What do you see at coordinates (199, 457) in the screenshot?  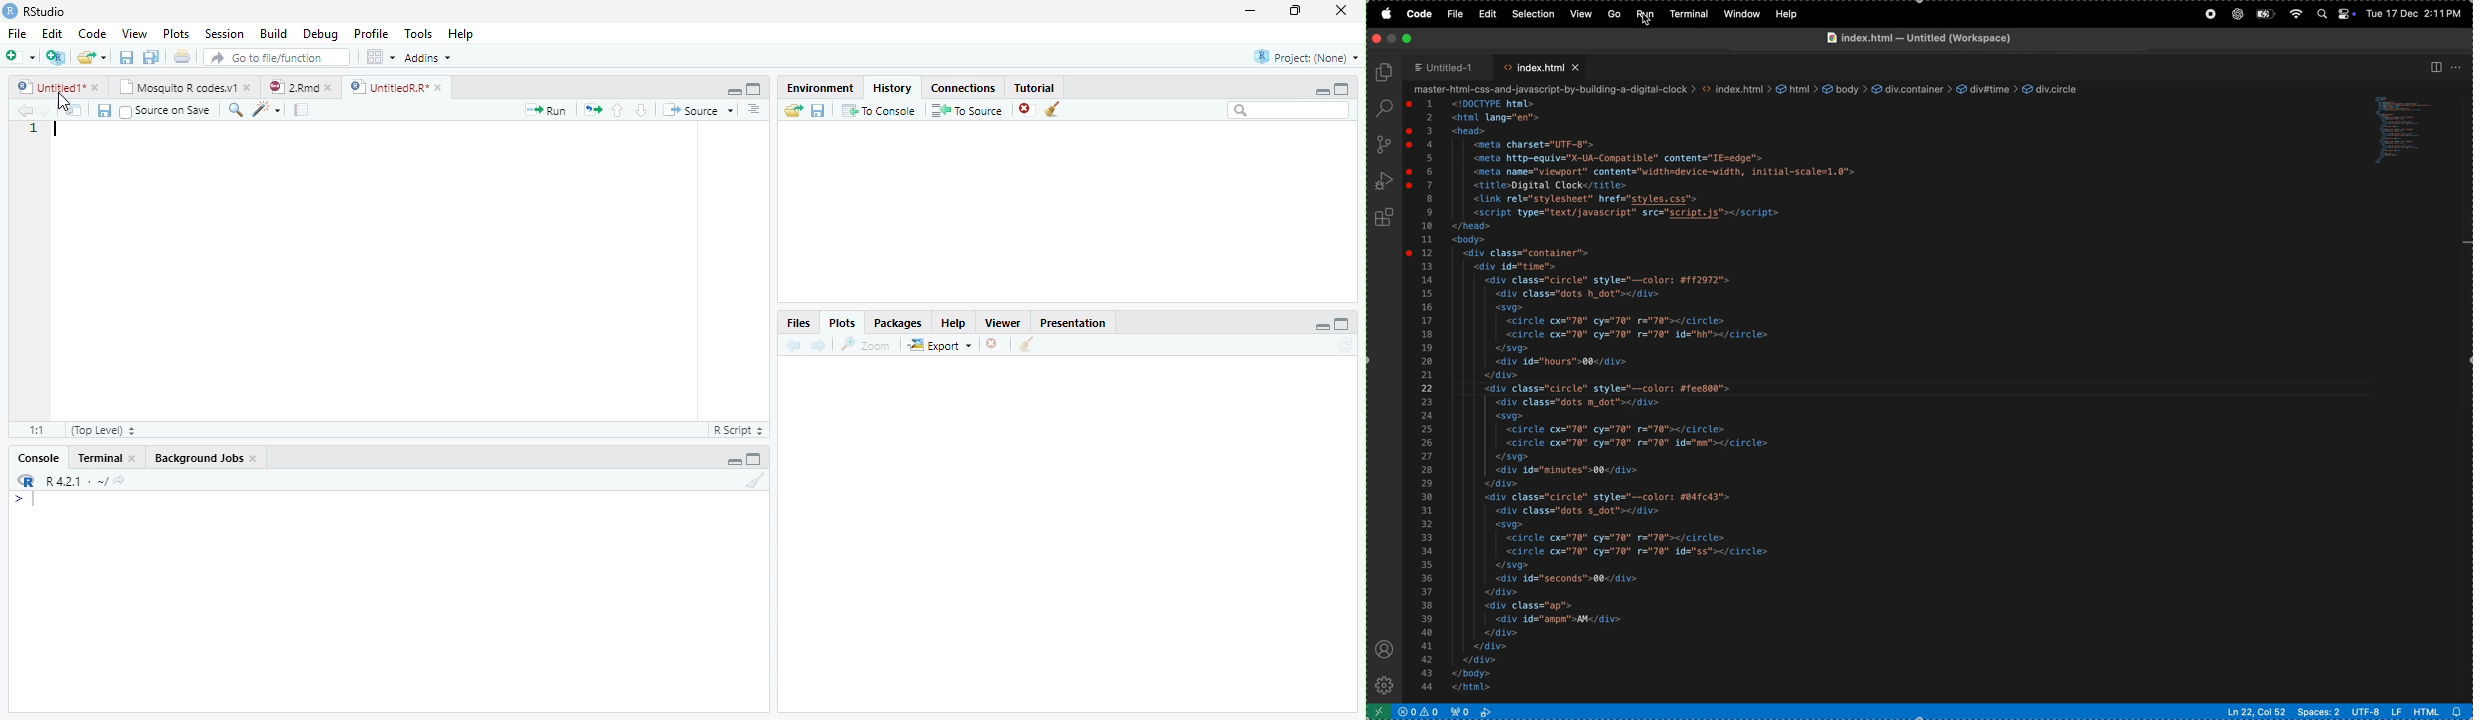 I see `Background Jobs` at bounding box center [199, 457].